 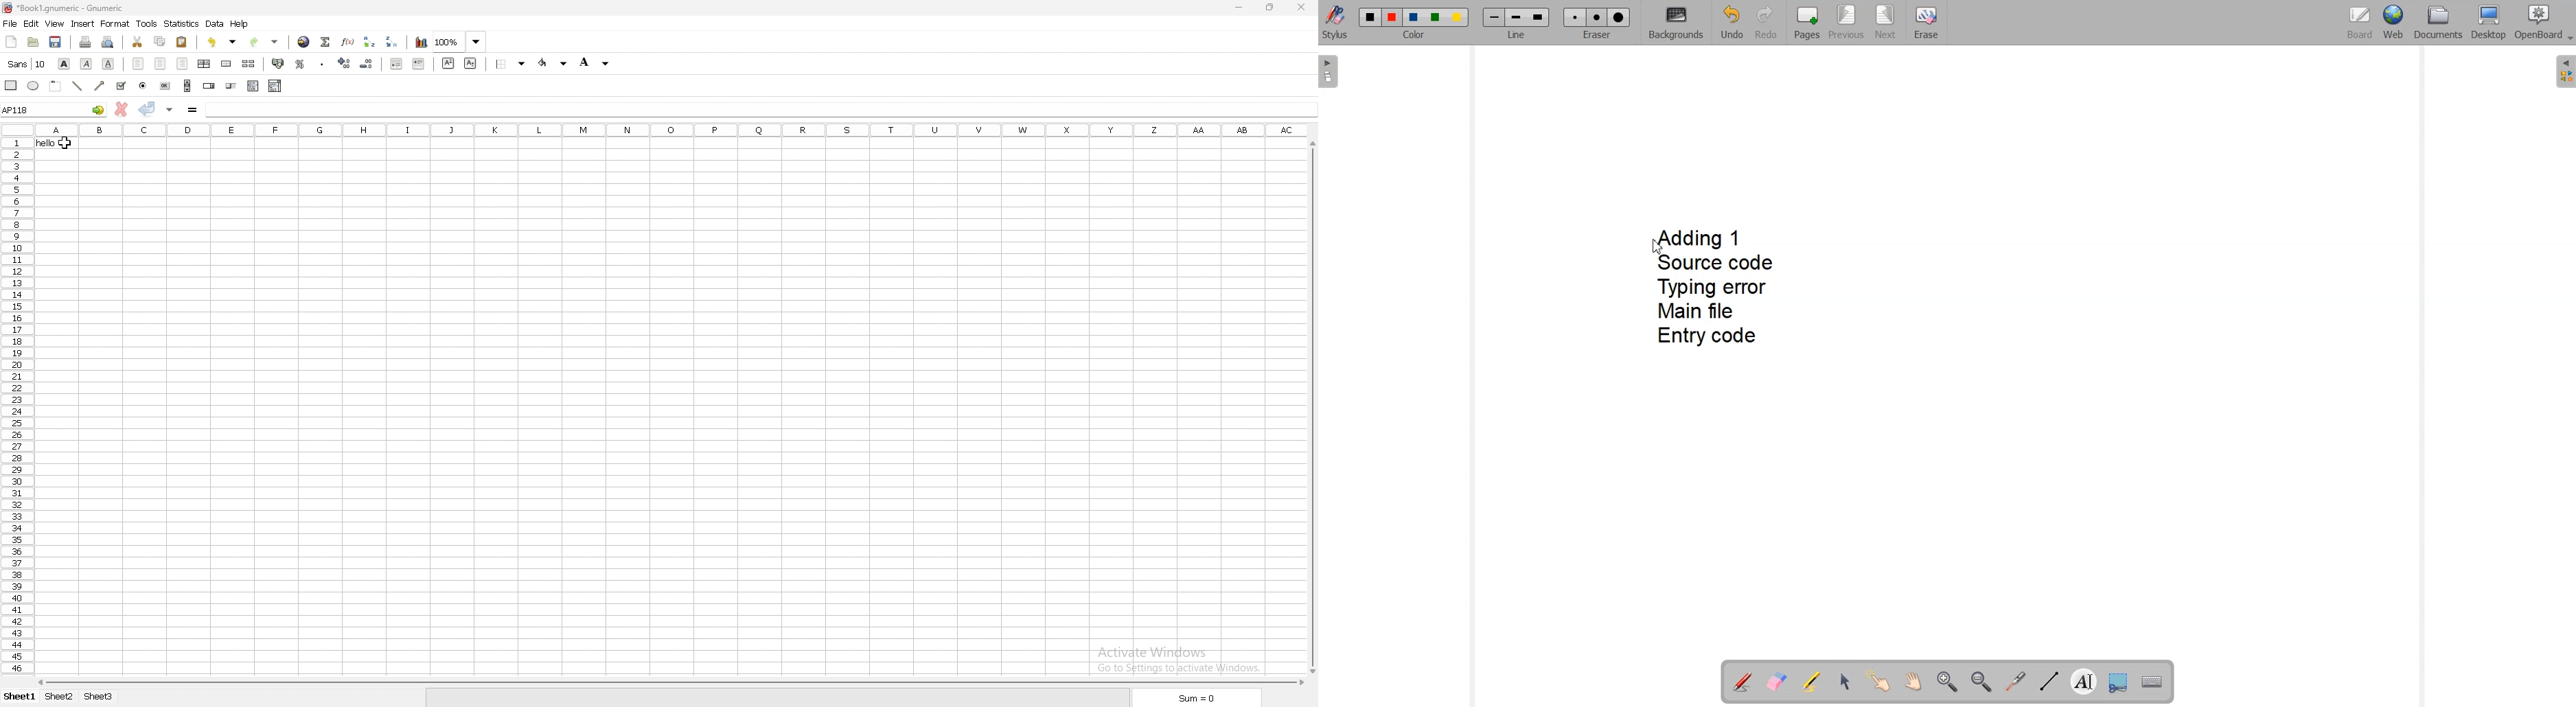 I want to click on sort ascending, so click(x=371, y=41).